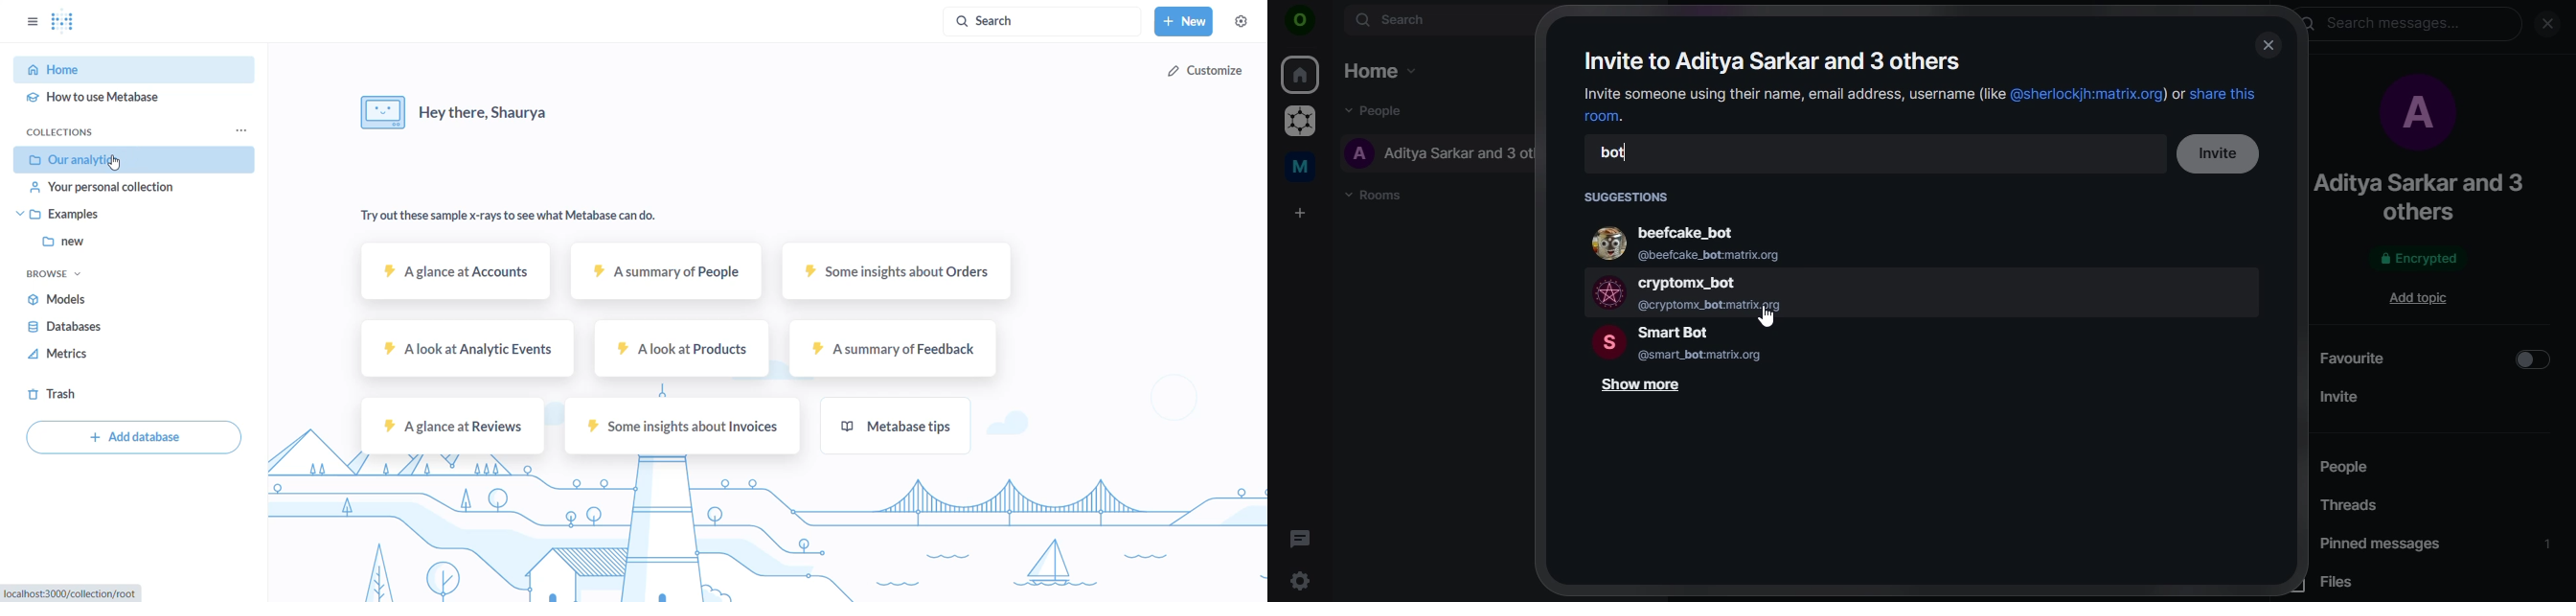 The width and height of the screenshot is (2576, 616). What do you see at coordinates (1922, 104) in the screenshot?
I see `invite someone using their name, email address, username or share this room.` at bounding box center [1922, 104].